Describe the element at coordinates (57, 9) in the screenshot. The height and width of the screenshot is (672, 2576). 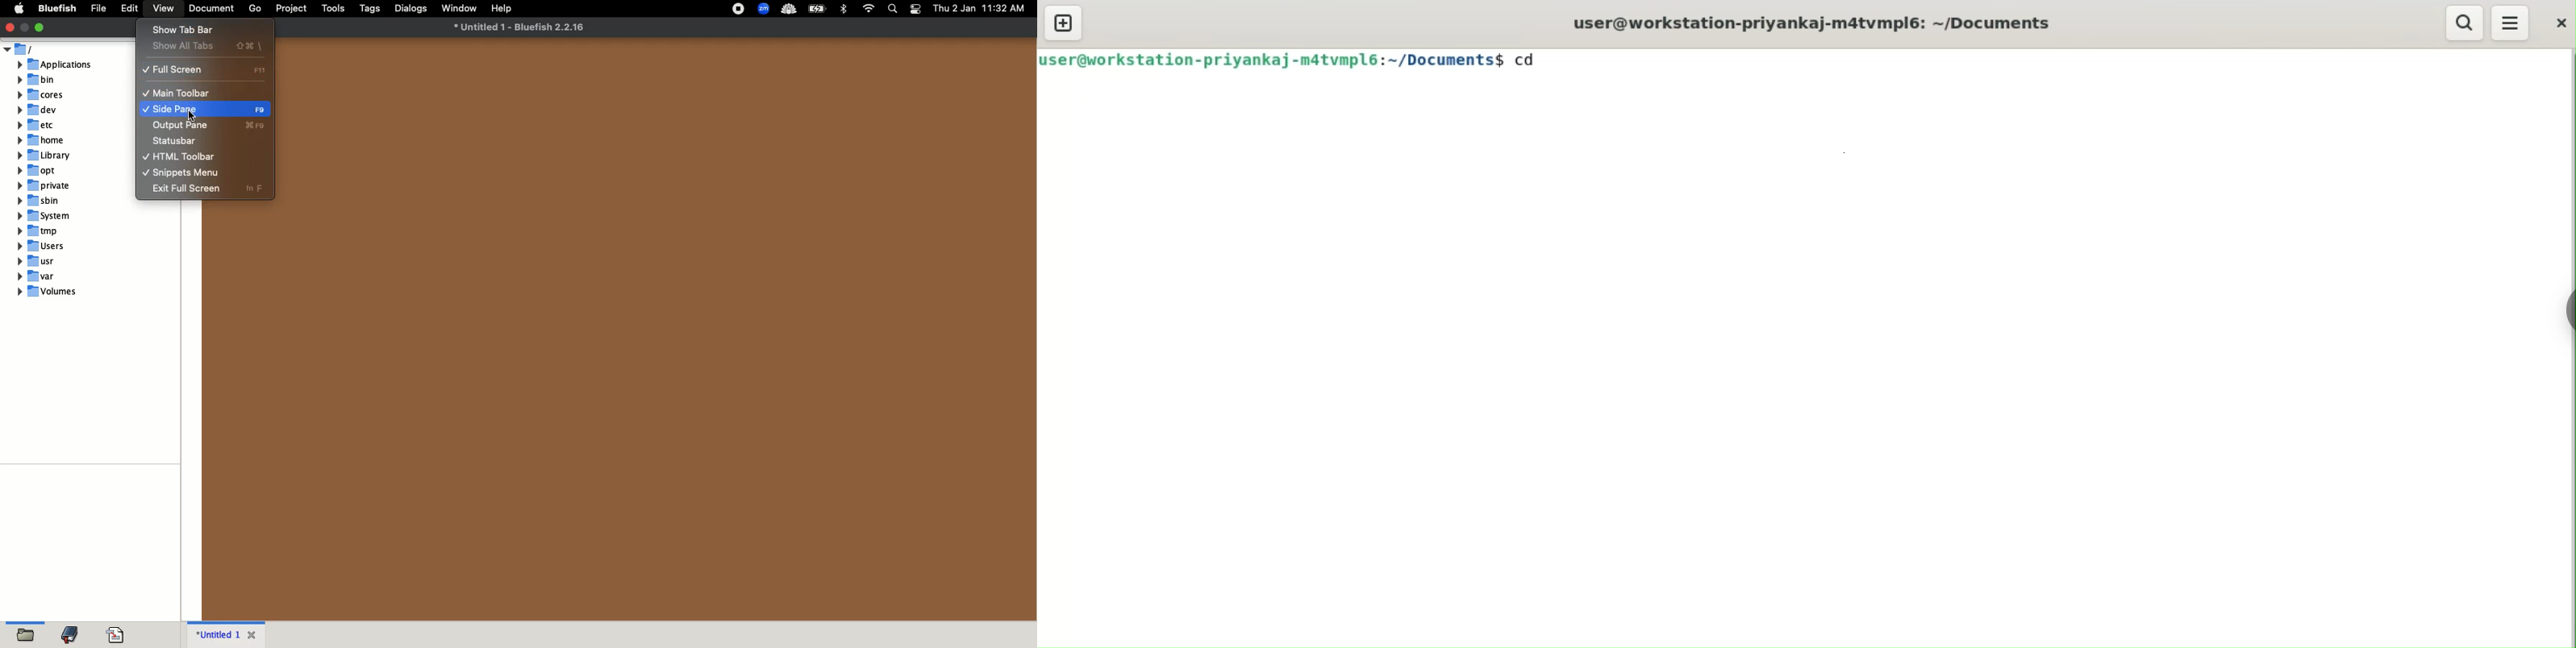
I see `bluefish` at that location.